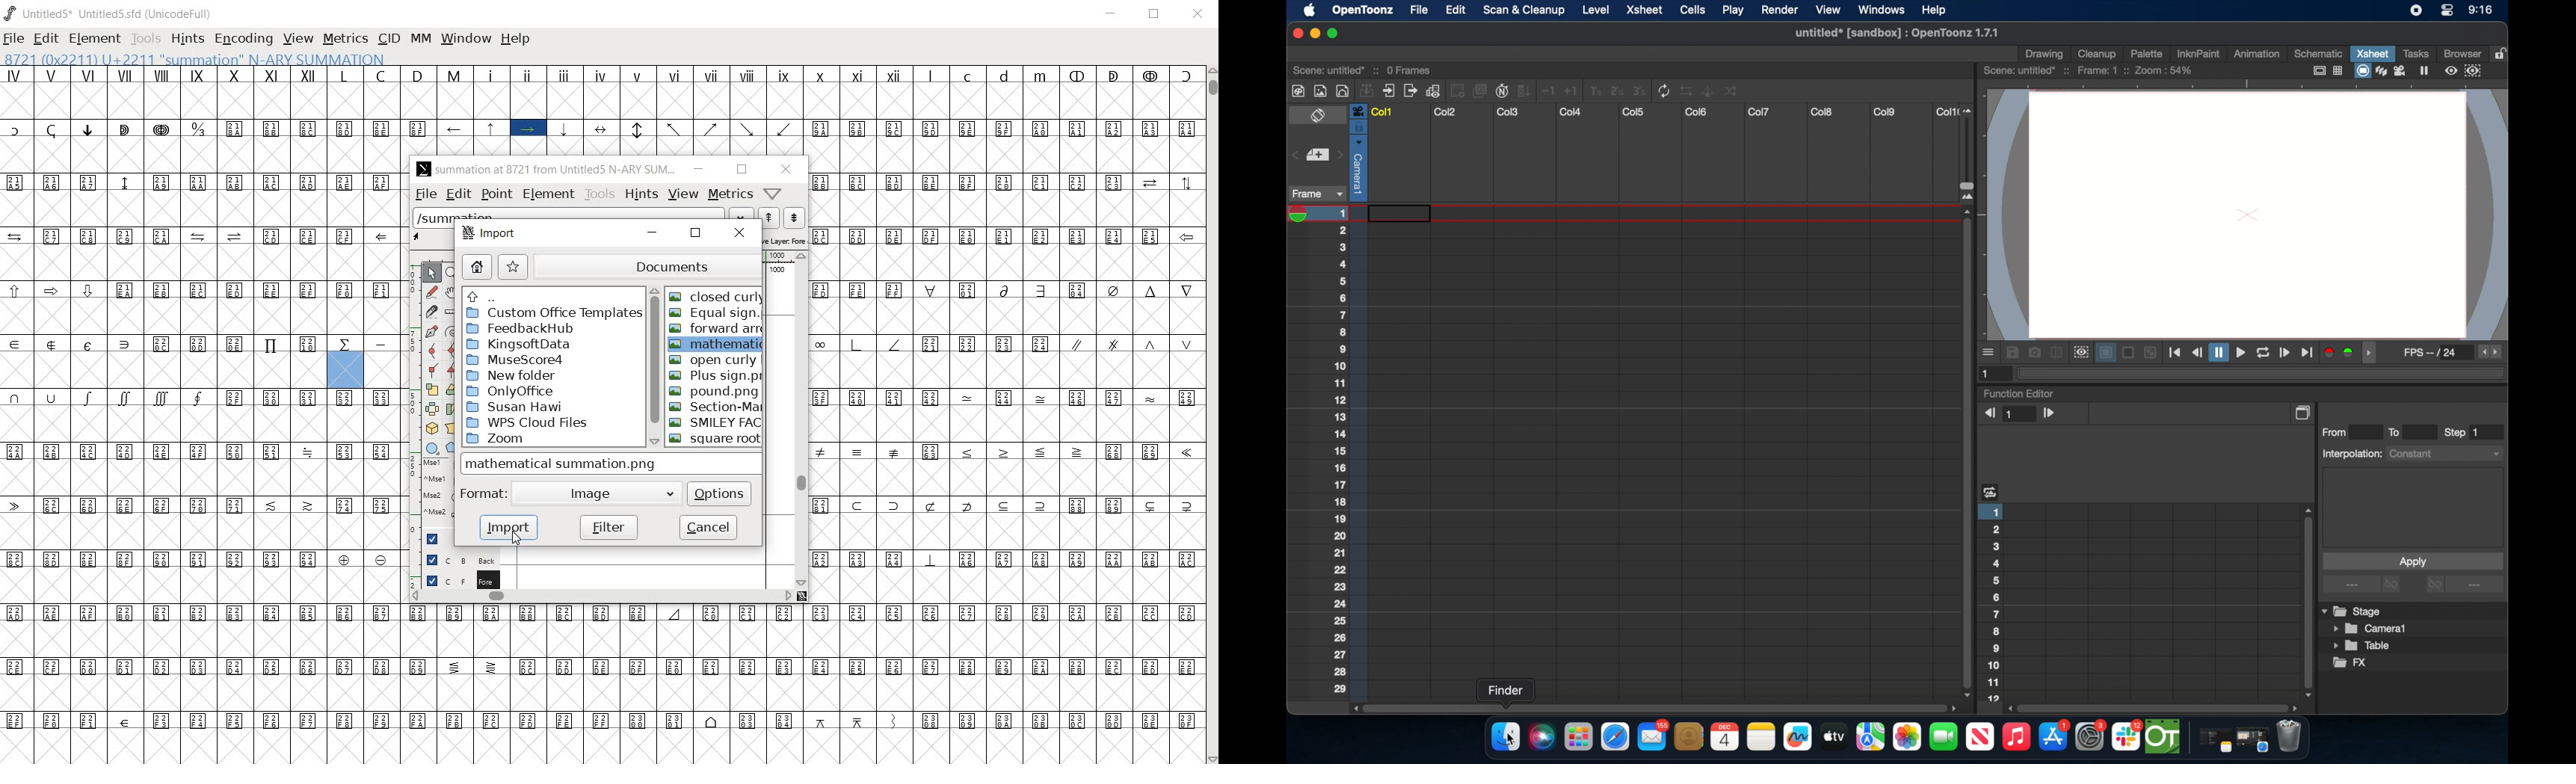 This screenshot has width=2576, height=784. Describe the element at coordinates (419, 38) in the screenshot. I see `MM` at that location.